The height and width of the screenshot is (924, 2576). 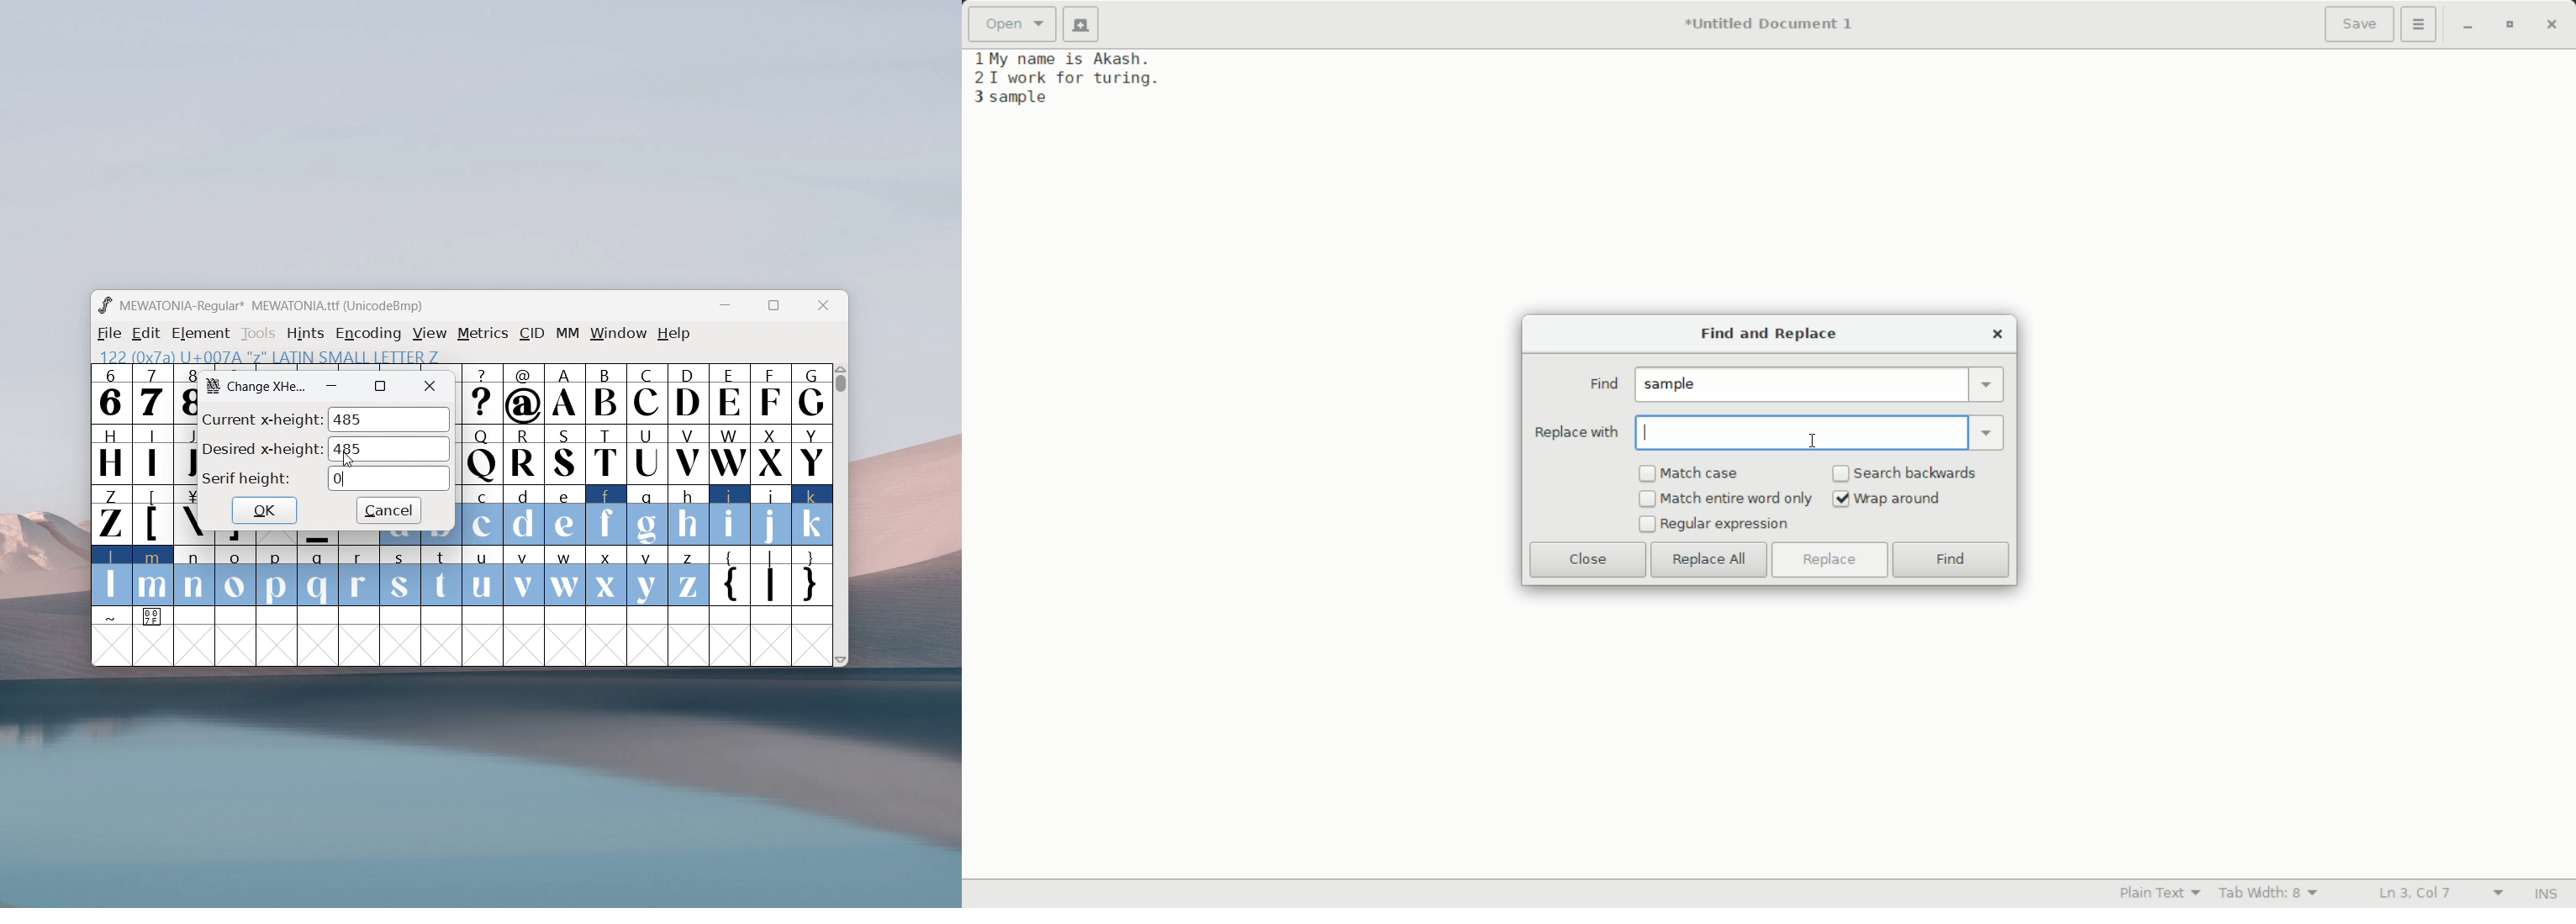 I want to click on tools, so click(x=259, y=334).